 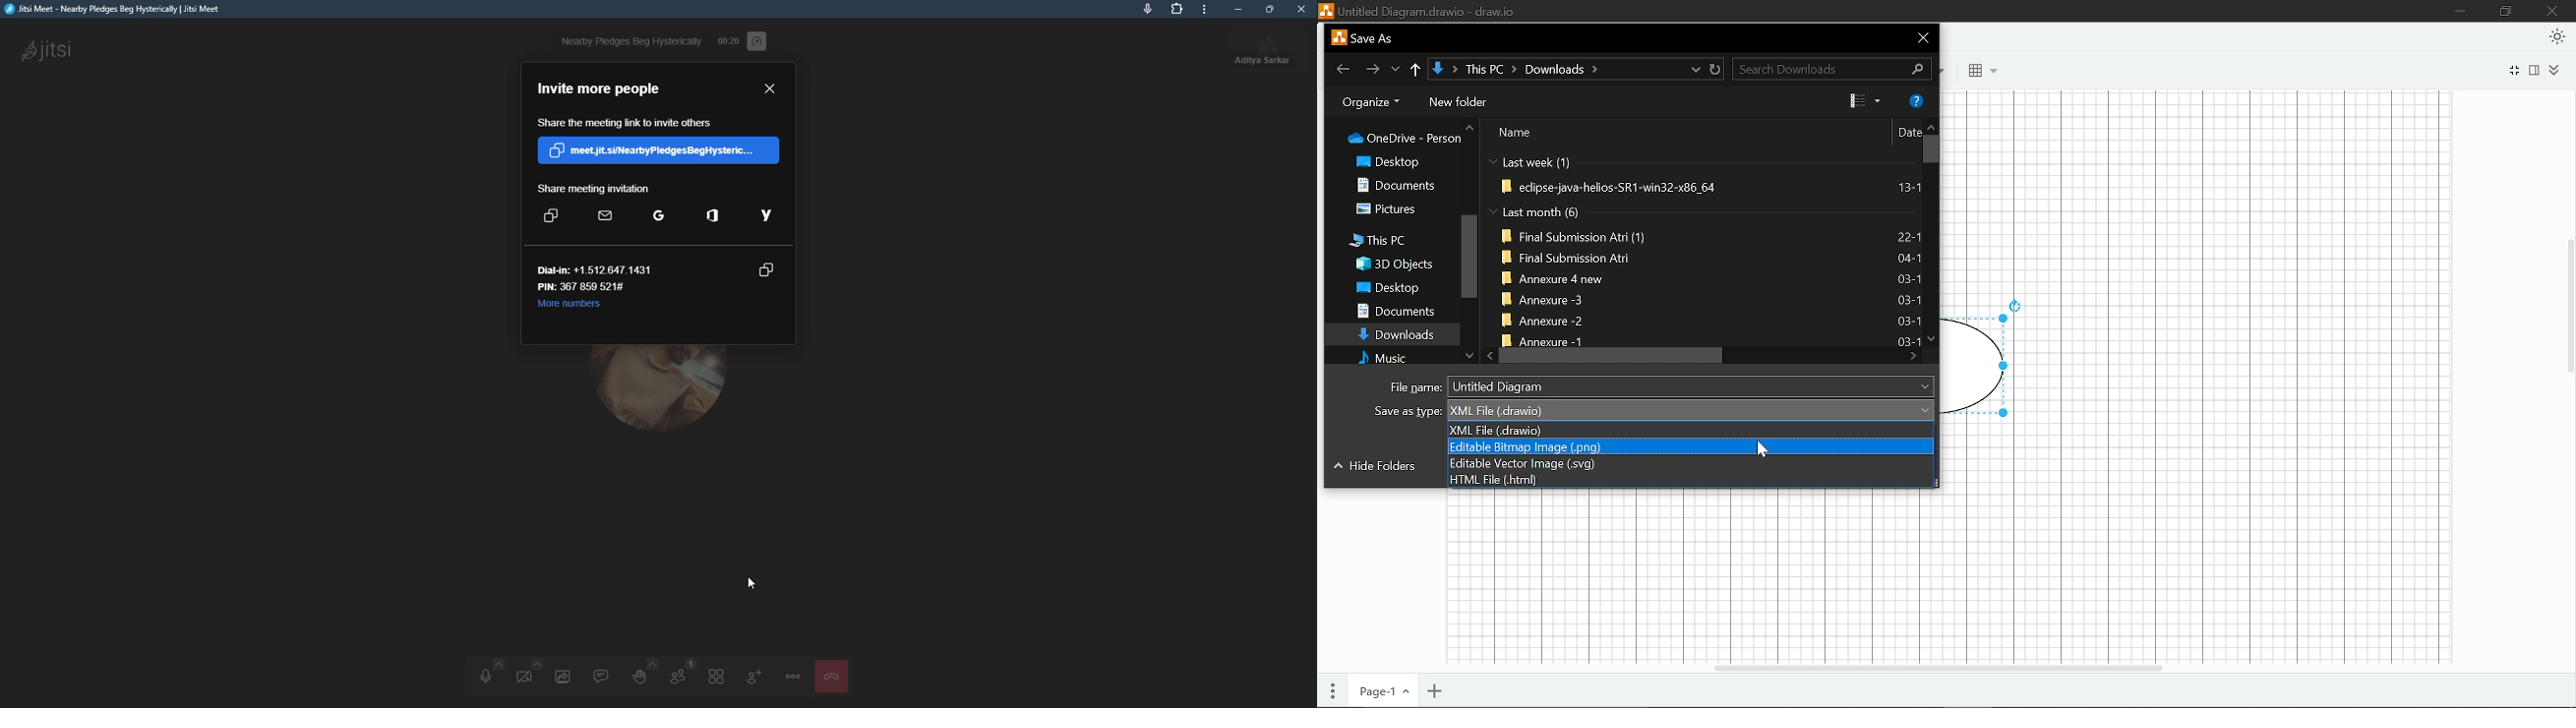 What do you see at coordinates (2507, 12) in the screenshot?
I see `restore down` at bounding box center [2507, 12].